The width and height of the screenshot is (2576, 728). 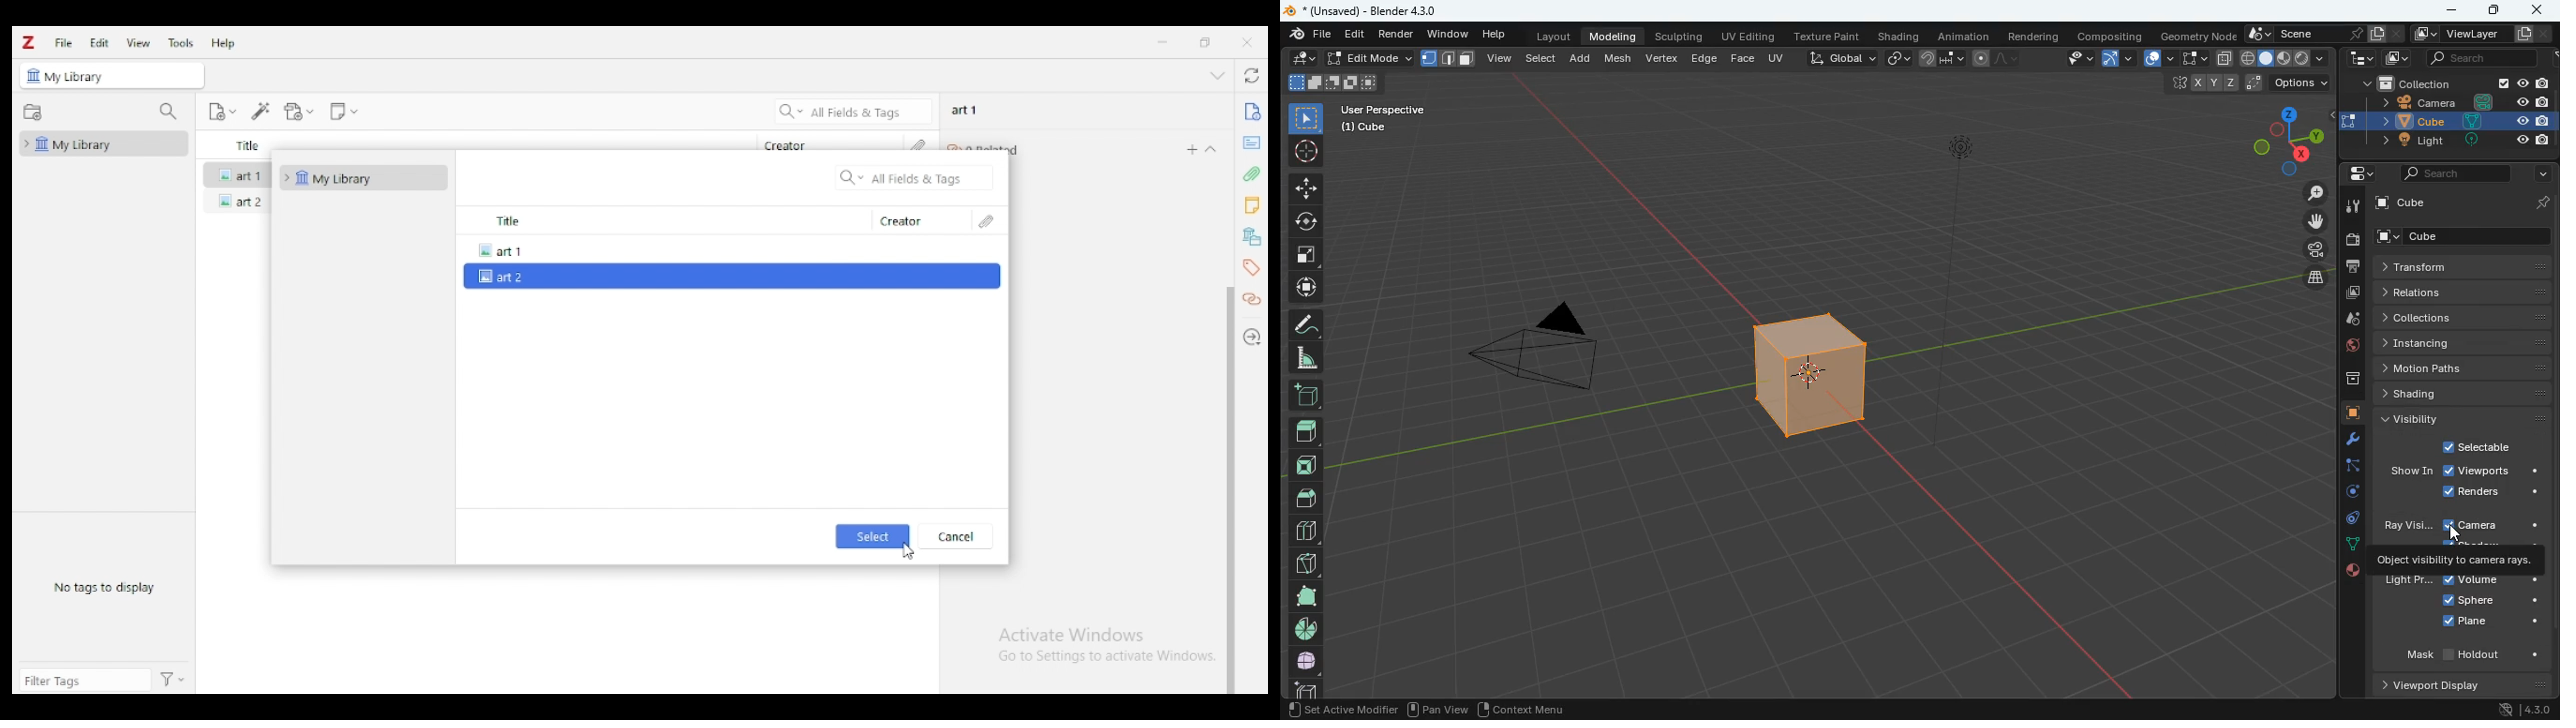 What do you see at coordinates (139, 43) in the screenshot?
I see `view` at bounding box center [139, 43].